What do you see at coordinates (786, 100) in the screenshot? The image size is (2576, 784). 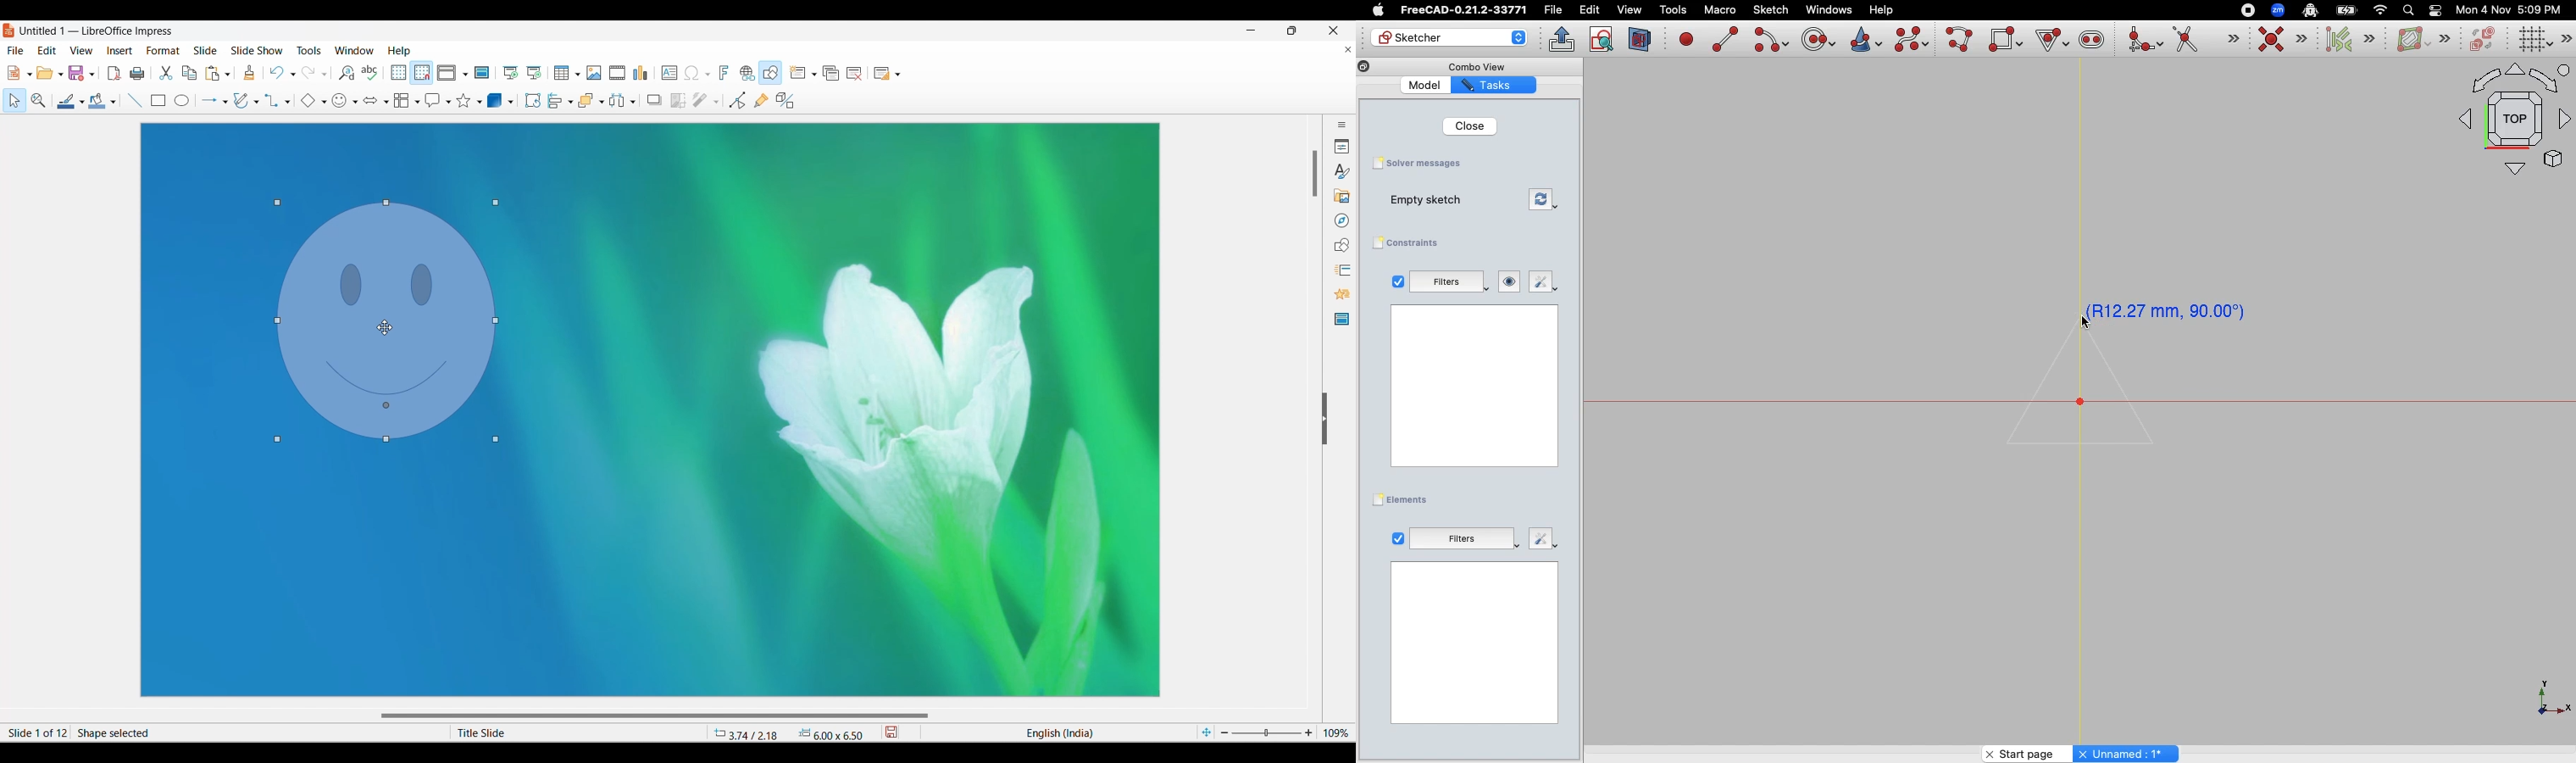 I see `Toggle extrusion` at bounding box center [786, 100].